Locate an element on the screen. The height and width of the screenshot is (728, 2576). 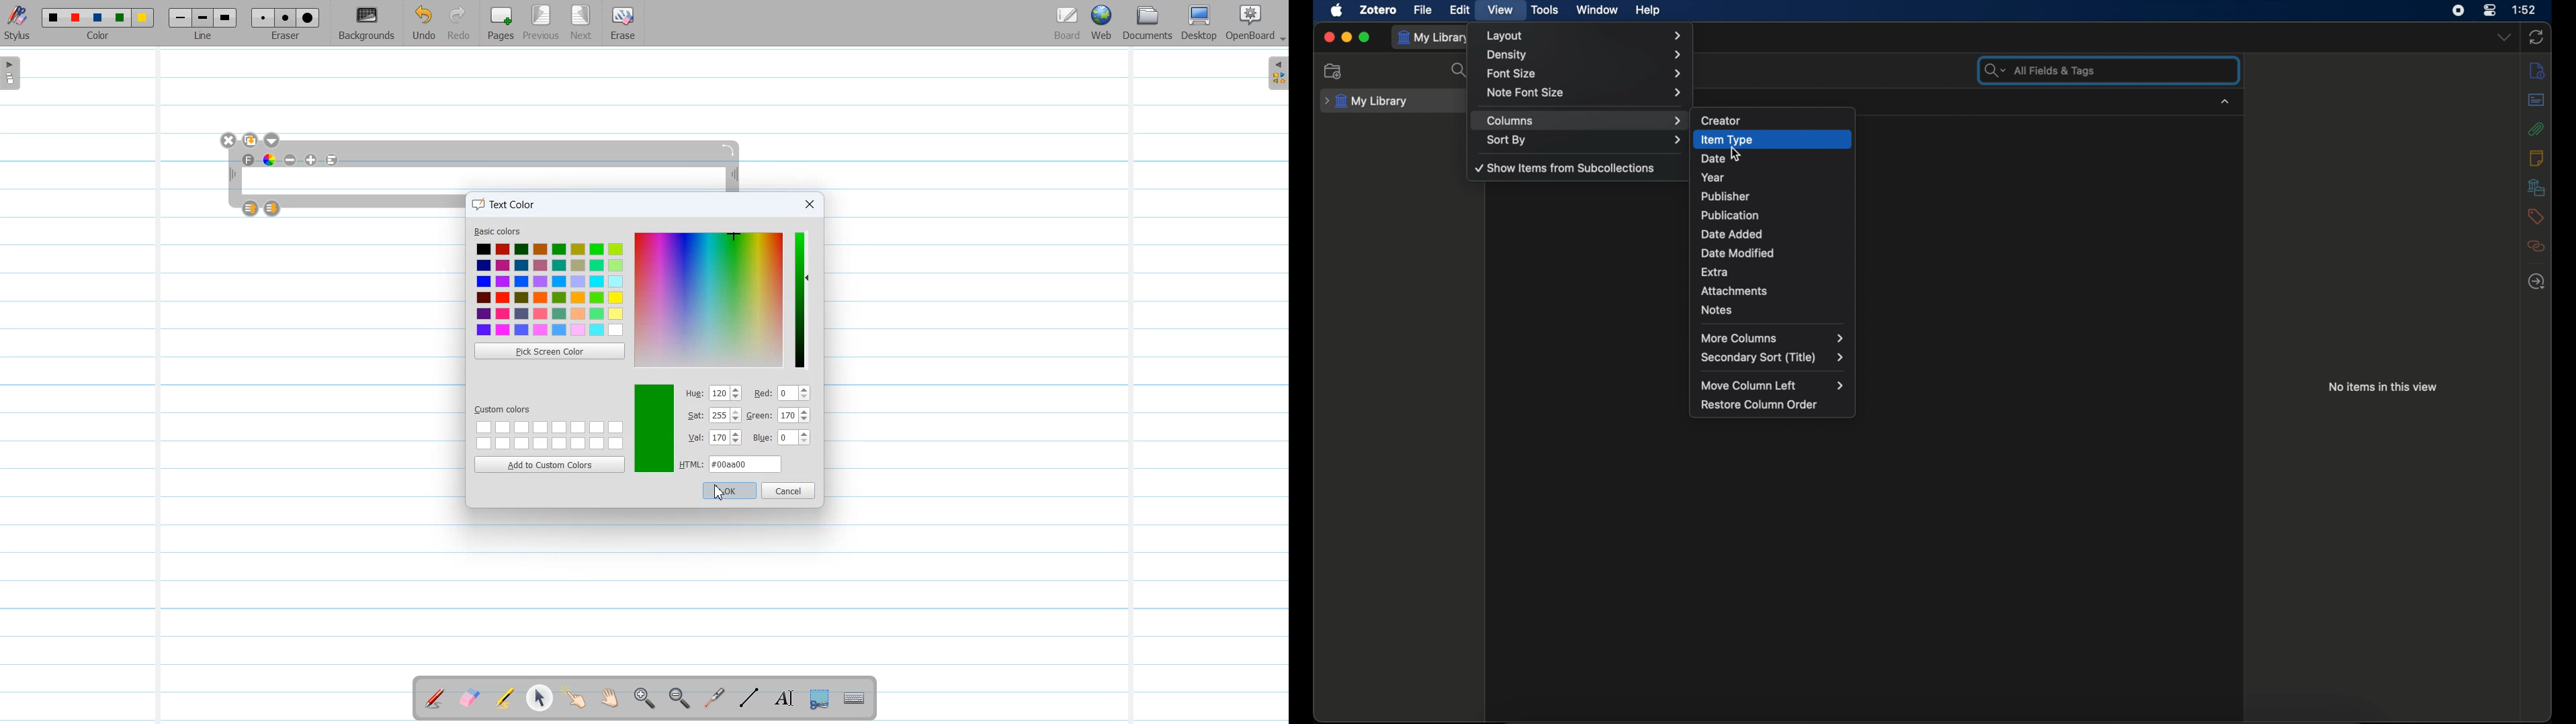
libraries is located at coordinates (2537, 187).